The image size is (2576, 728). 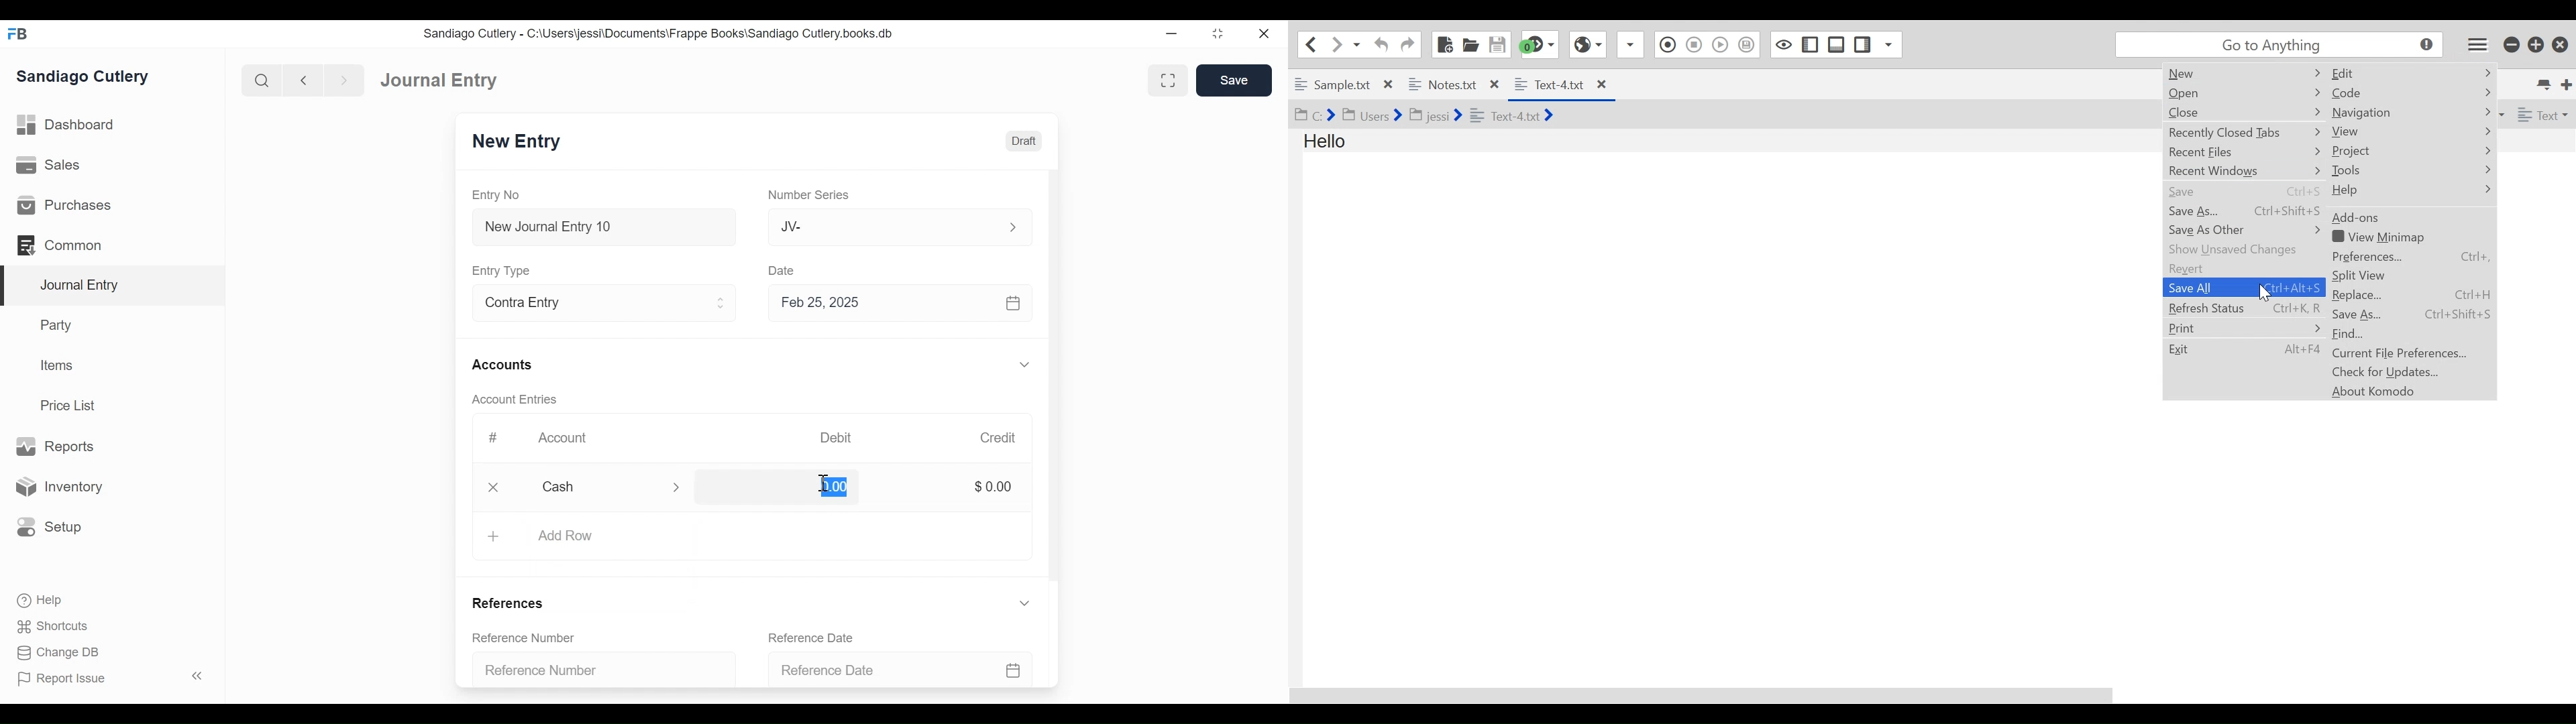 I want to click on Save, so click(x=1234, y=80).